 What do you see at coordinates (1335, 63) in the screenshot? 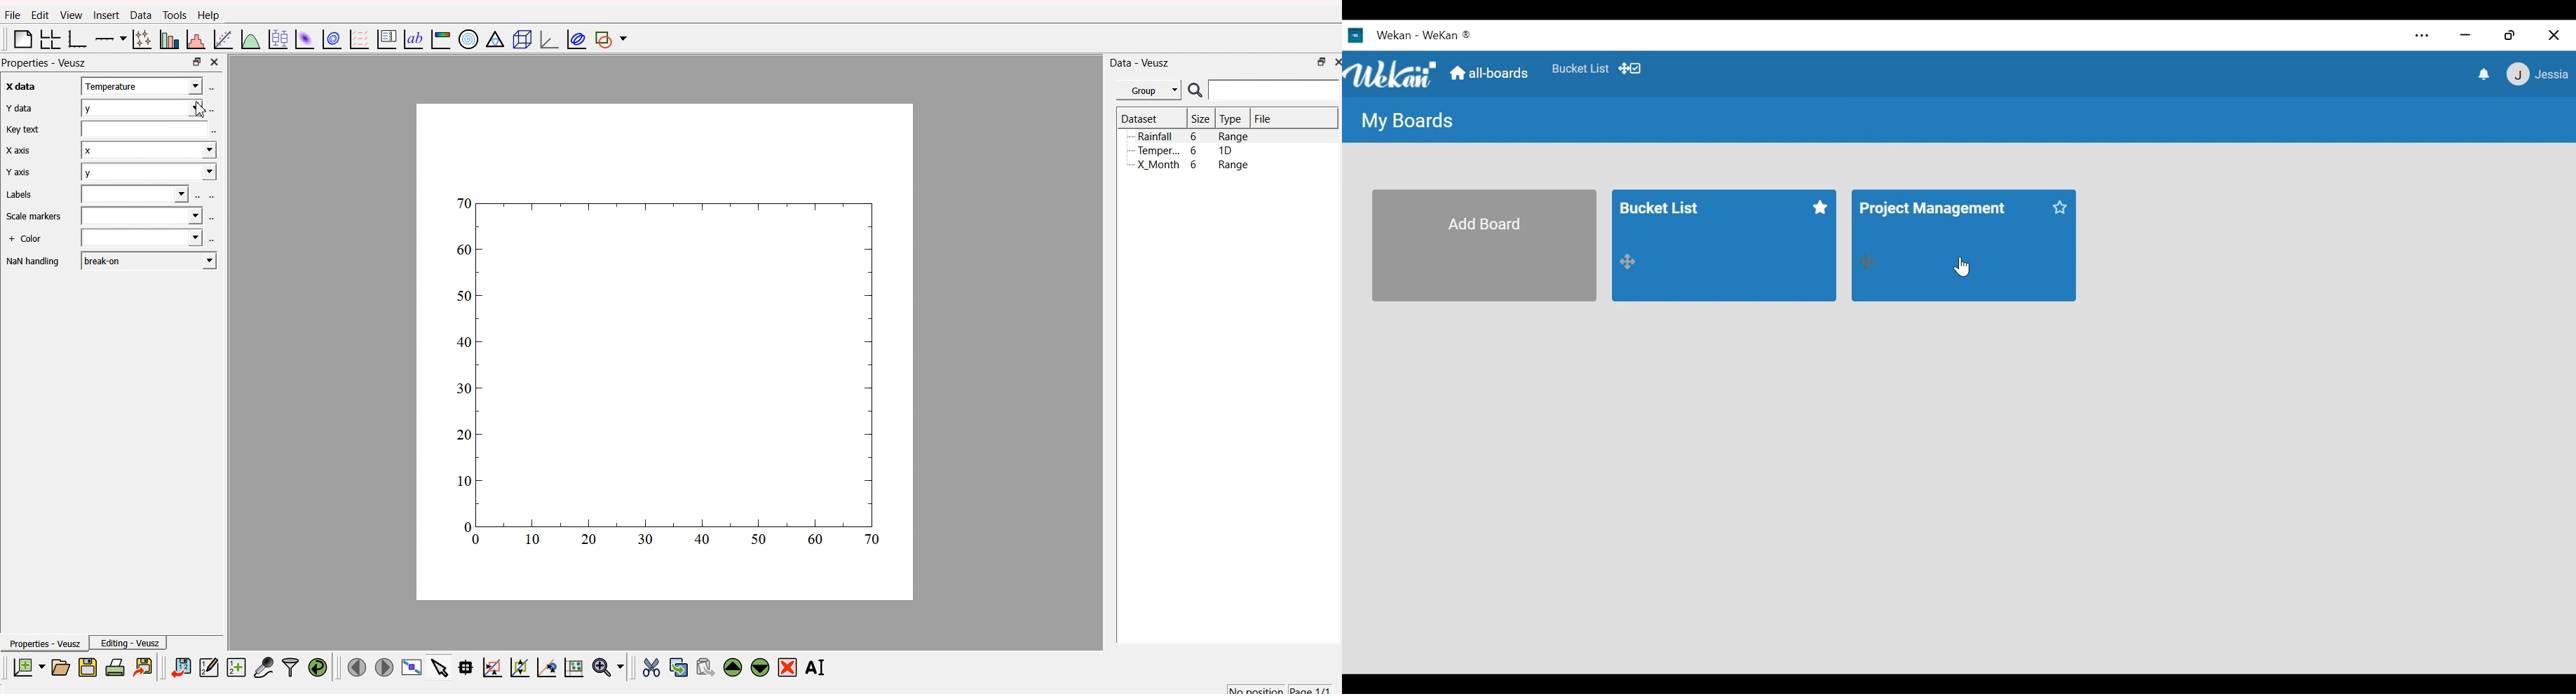
I see `close` at bounding box center [1335, 63].